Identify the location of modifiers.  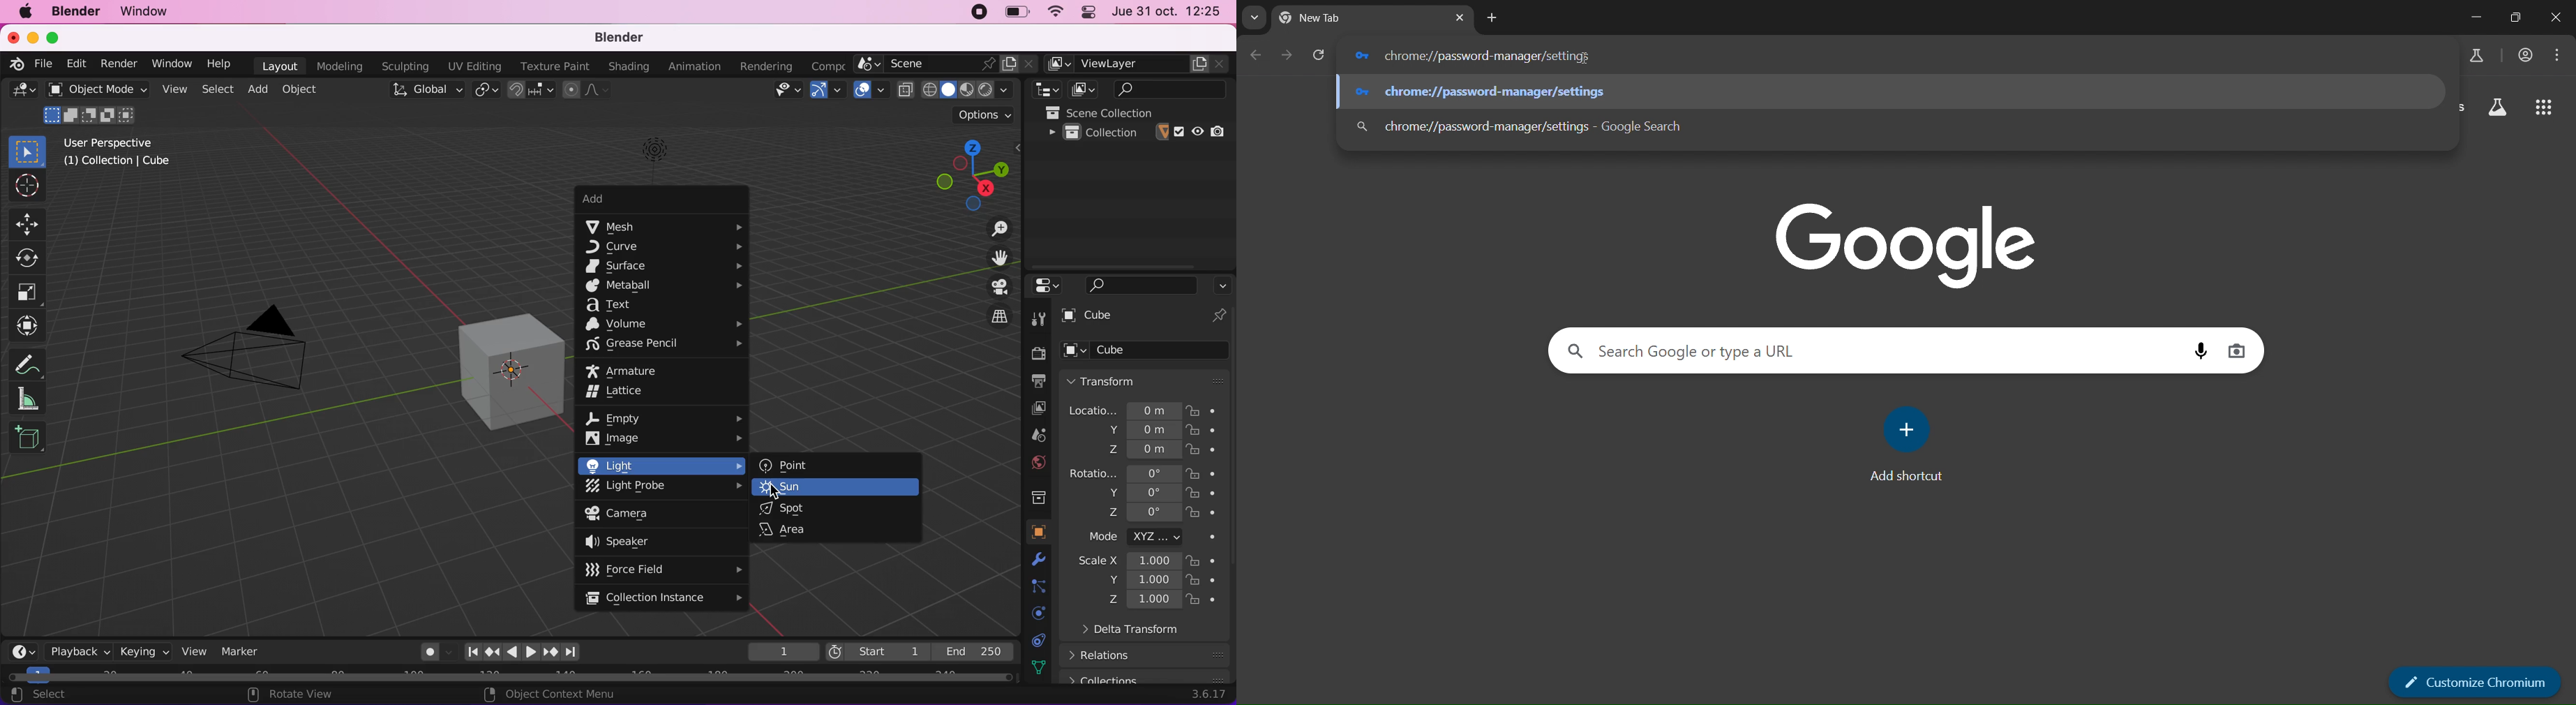
(1031, 560).